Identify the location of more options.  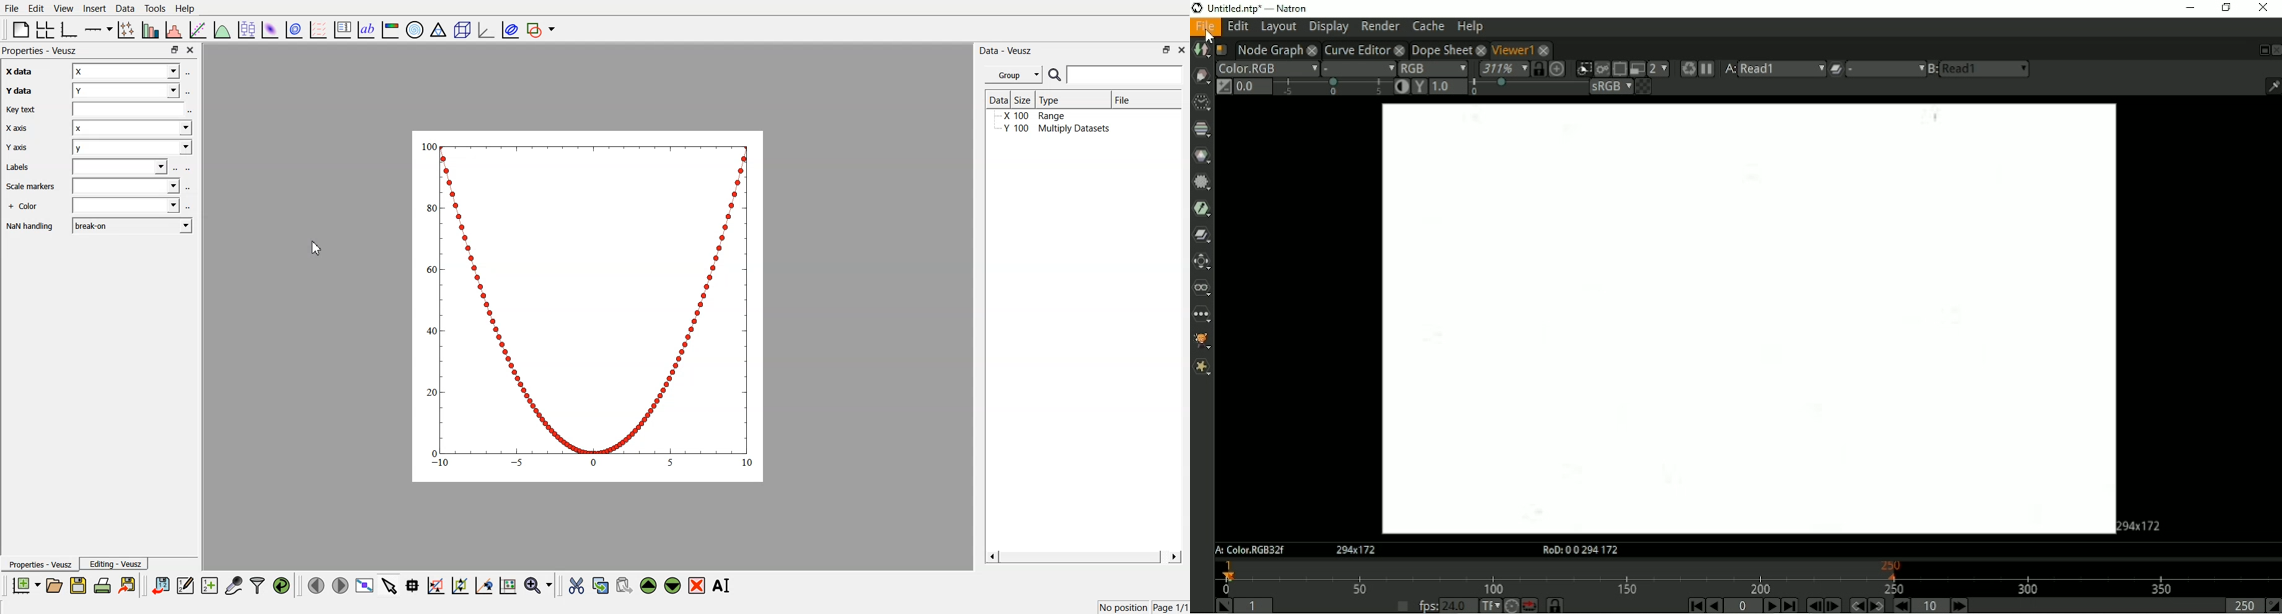
(189, 206).